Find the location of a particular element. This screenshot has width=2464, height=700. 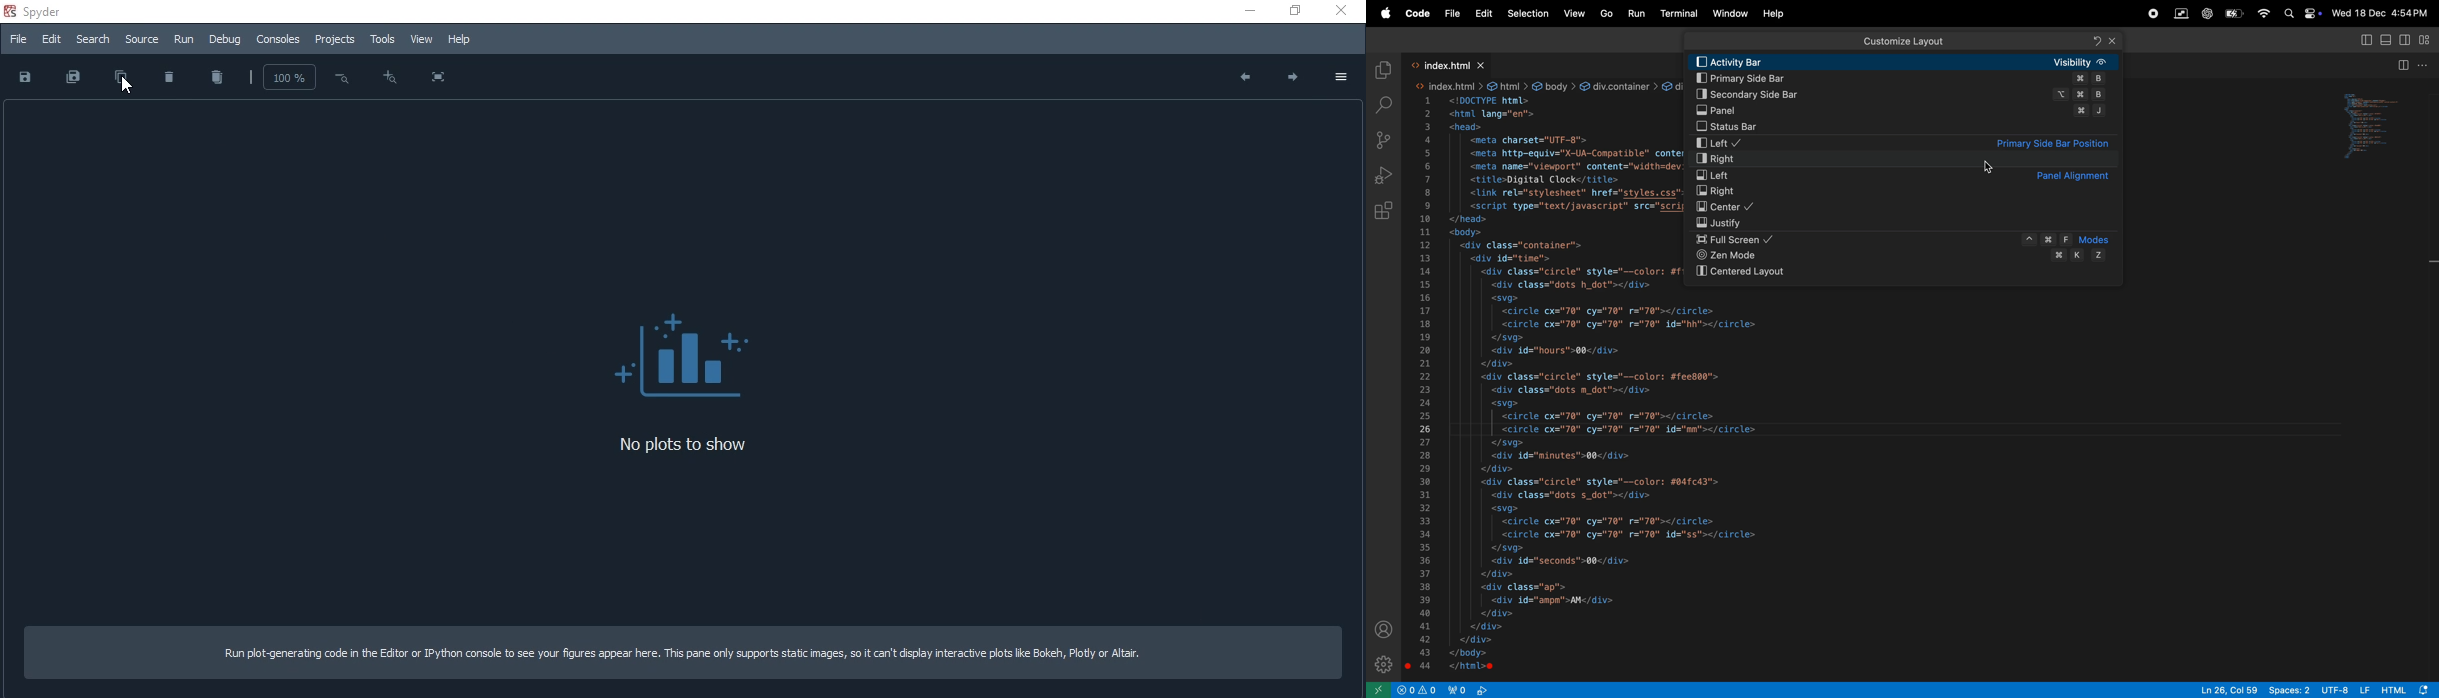

delete all is located at coordinates (216, 76).